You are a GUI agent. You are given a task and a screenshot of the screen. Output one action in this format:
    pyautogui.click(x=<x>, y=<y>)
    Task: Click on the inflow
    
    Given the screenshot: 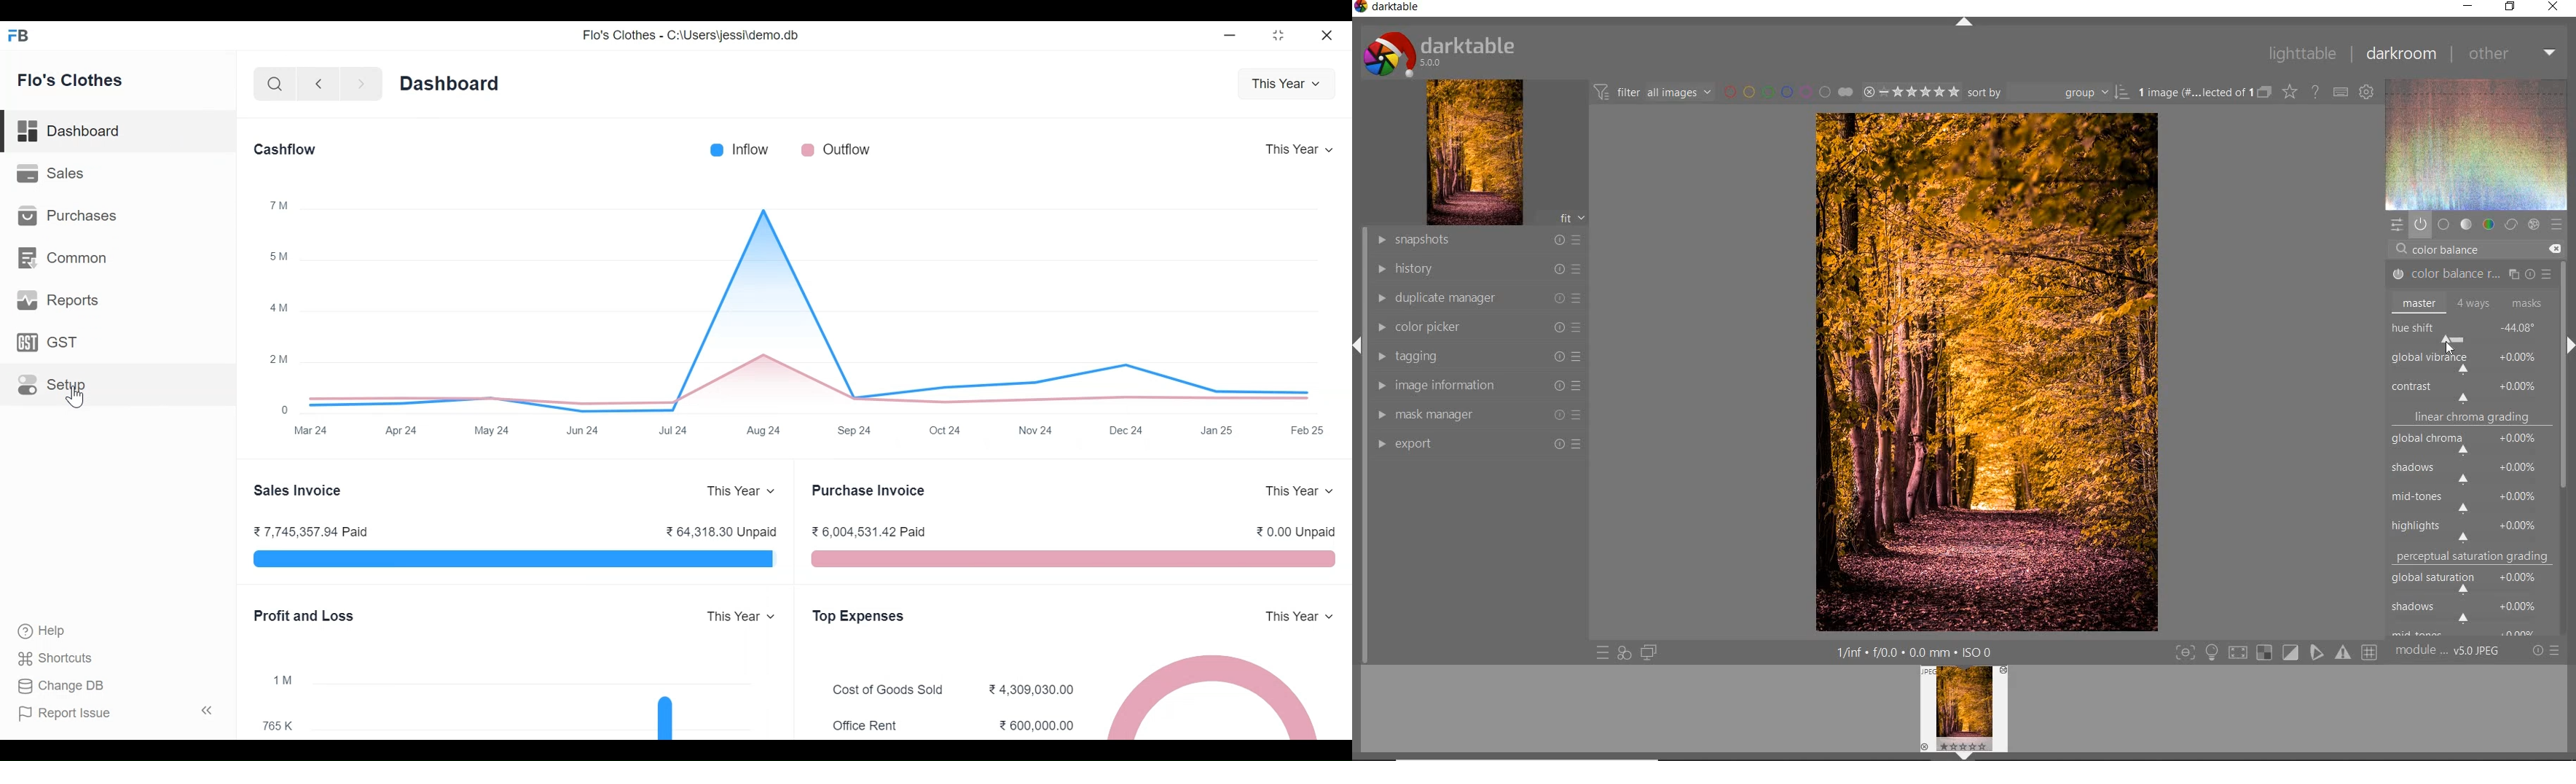 What is the action you would take?
    pyautogui.click(x=739, y=149)
    